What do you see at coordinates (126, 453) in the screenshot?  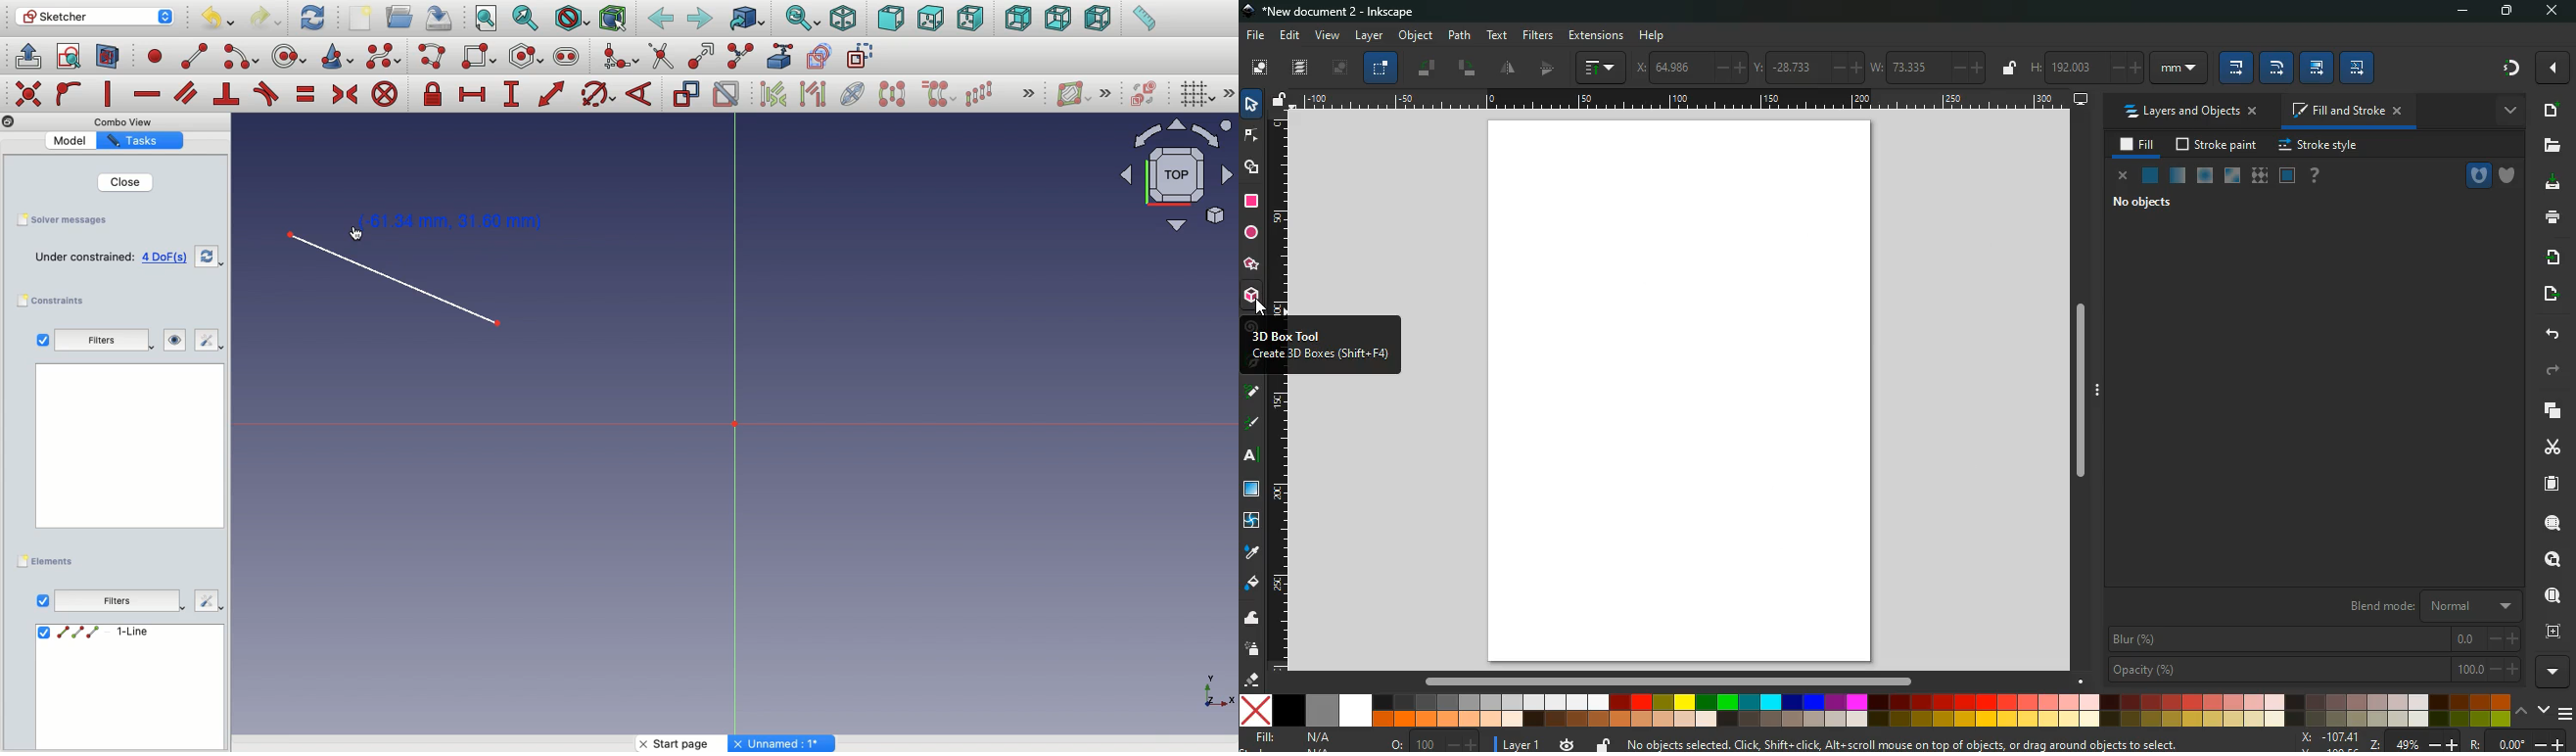 I see `` at bounding box center [126, 453].